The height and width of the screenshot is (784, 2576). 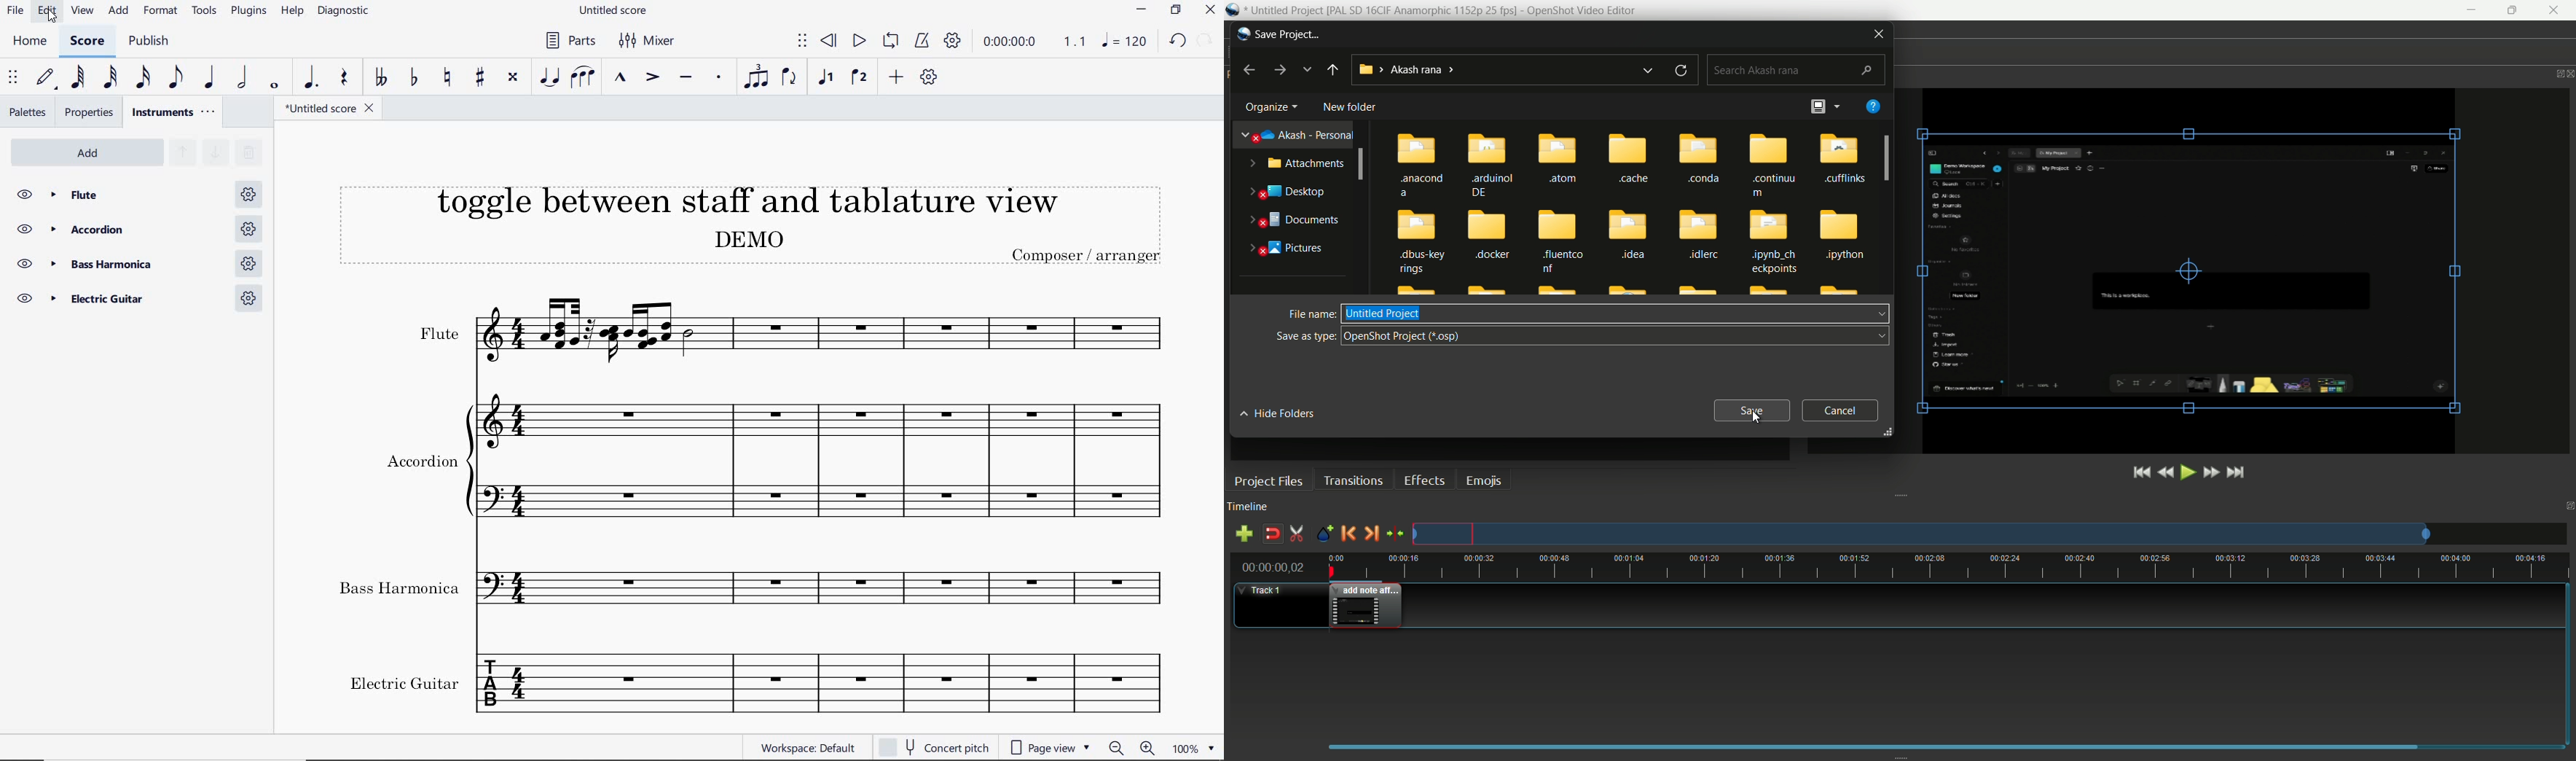 What do you see at coordinates (342, 78) in the screenshot?
I see `rest` at bounding box center [342, 78].